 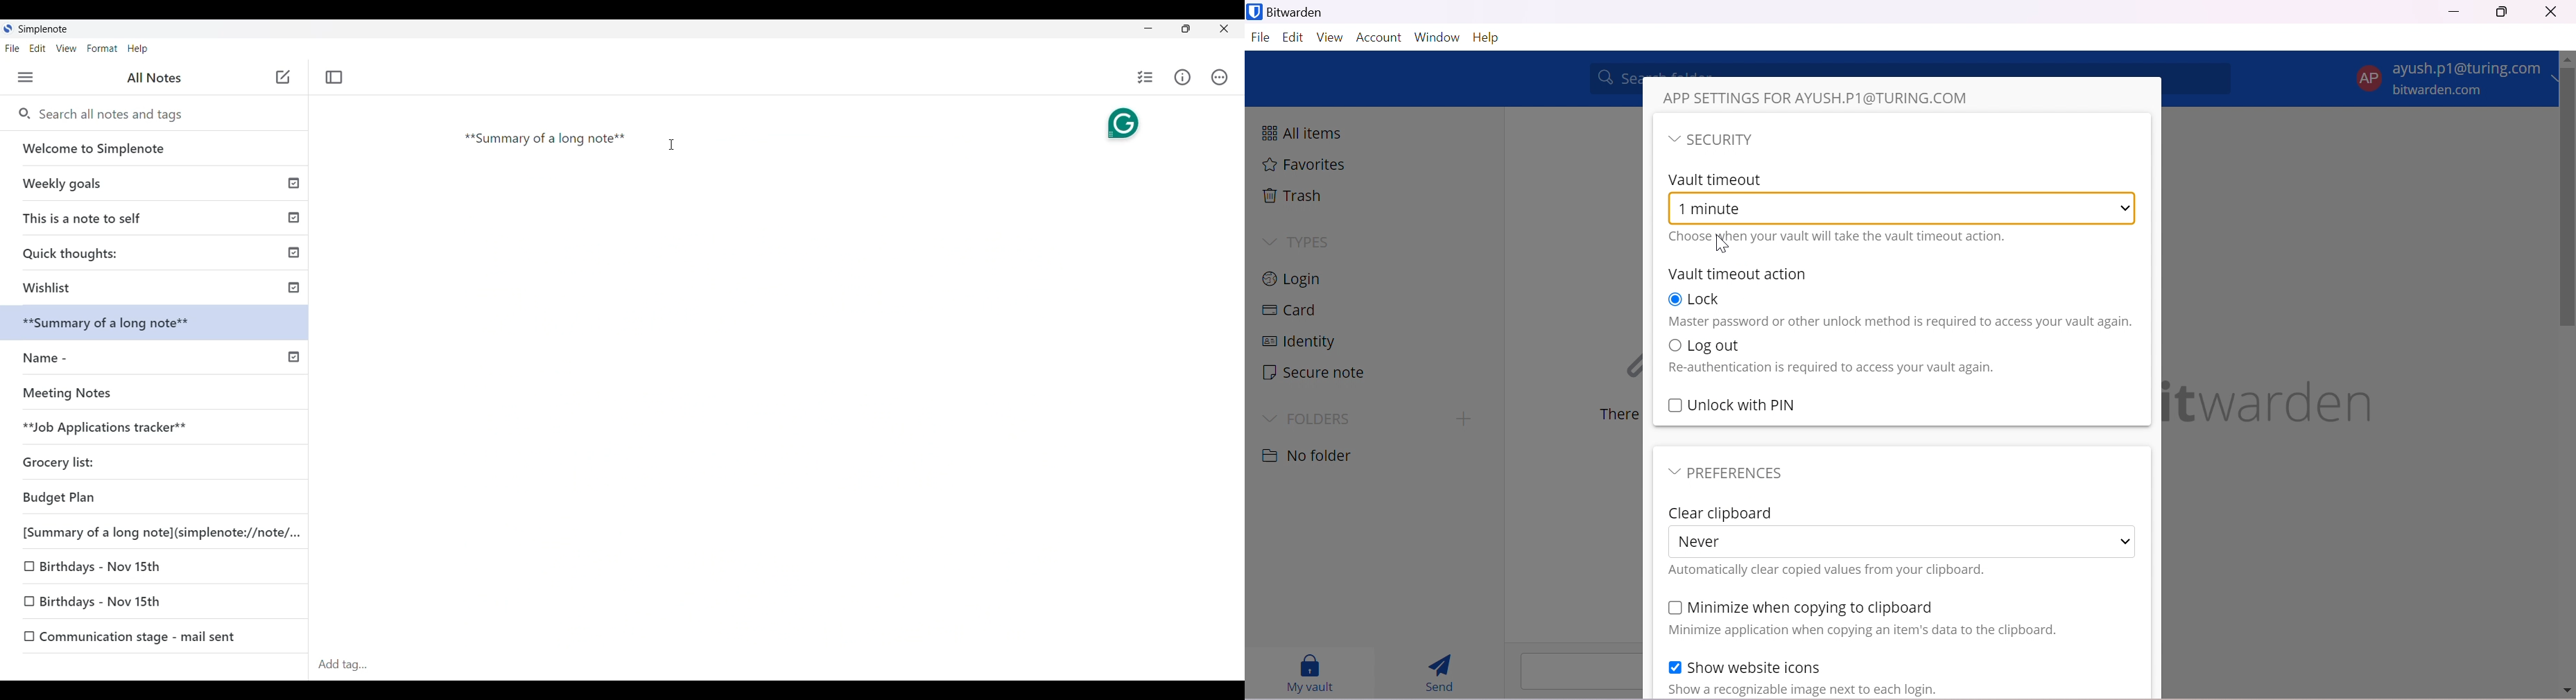 What do you see at coordinates (1272, 419) in the screenshot?
I see `Drop Down` at bounding box center [1272, 419].